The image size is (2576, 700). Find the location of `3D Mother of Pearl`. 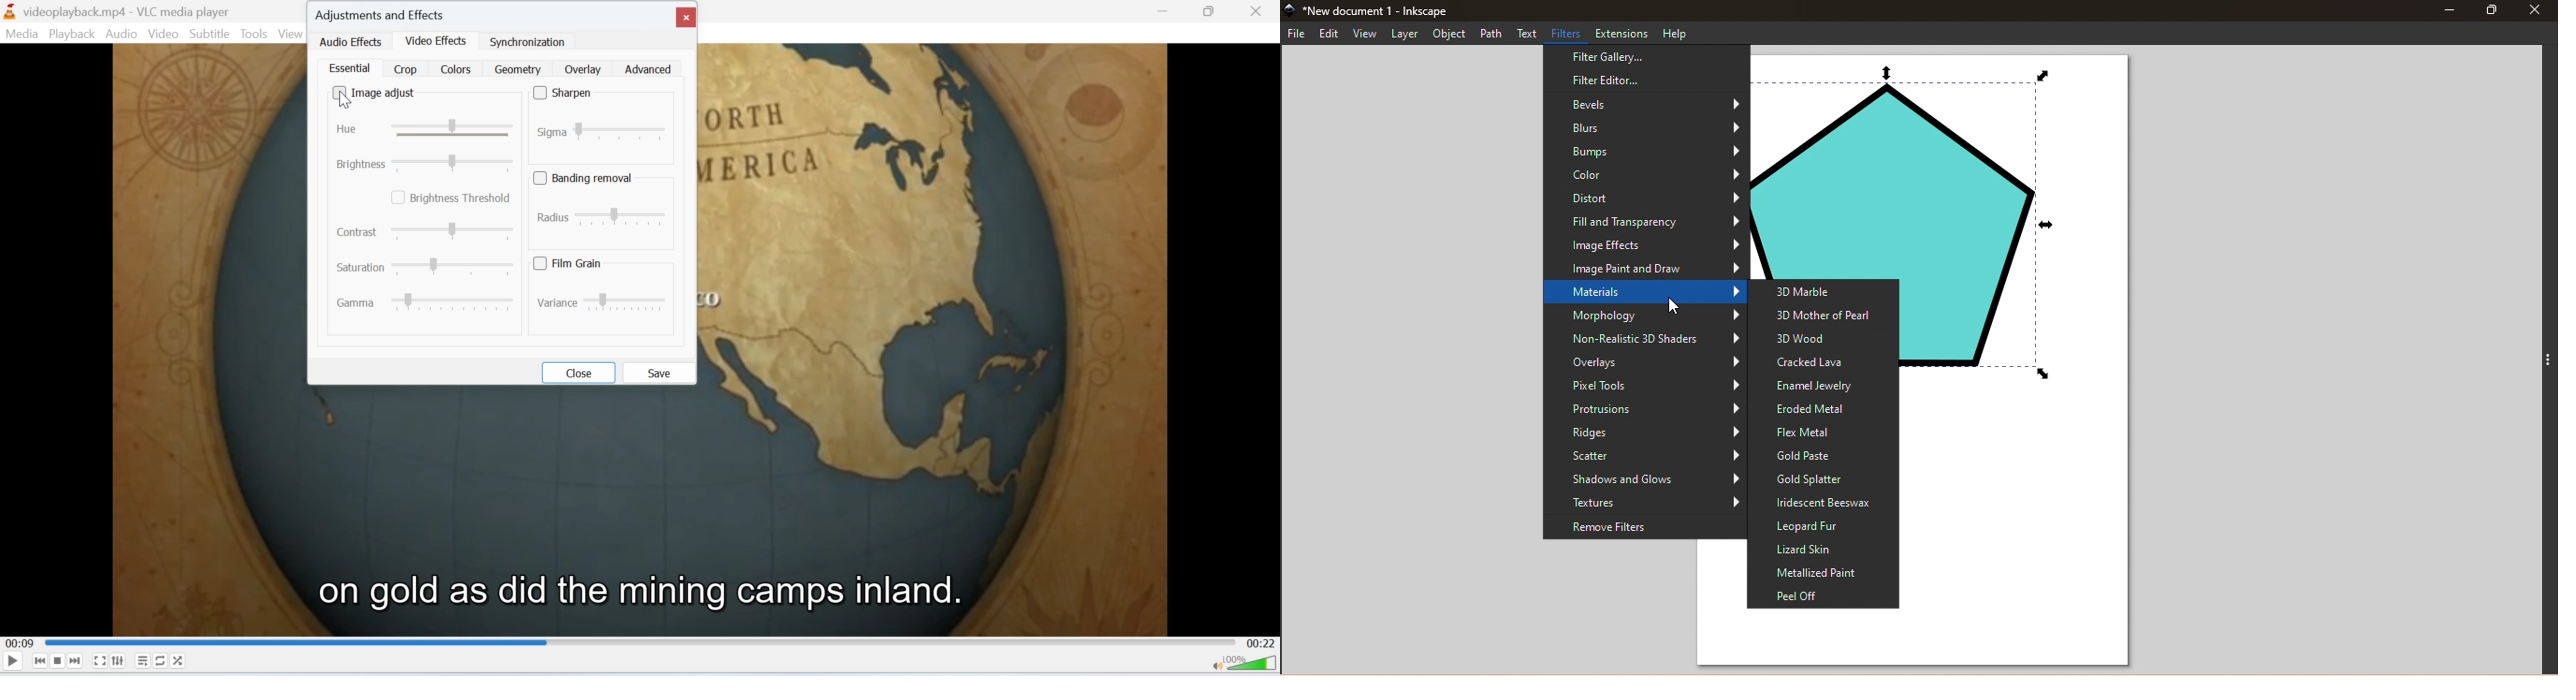

3D Mother of Pearl is located at coordinates (1827, 314).